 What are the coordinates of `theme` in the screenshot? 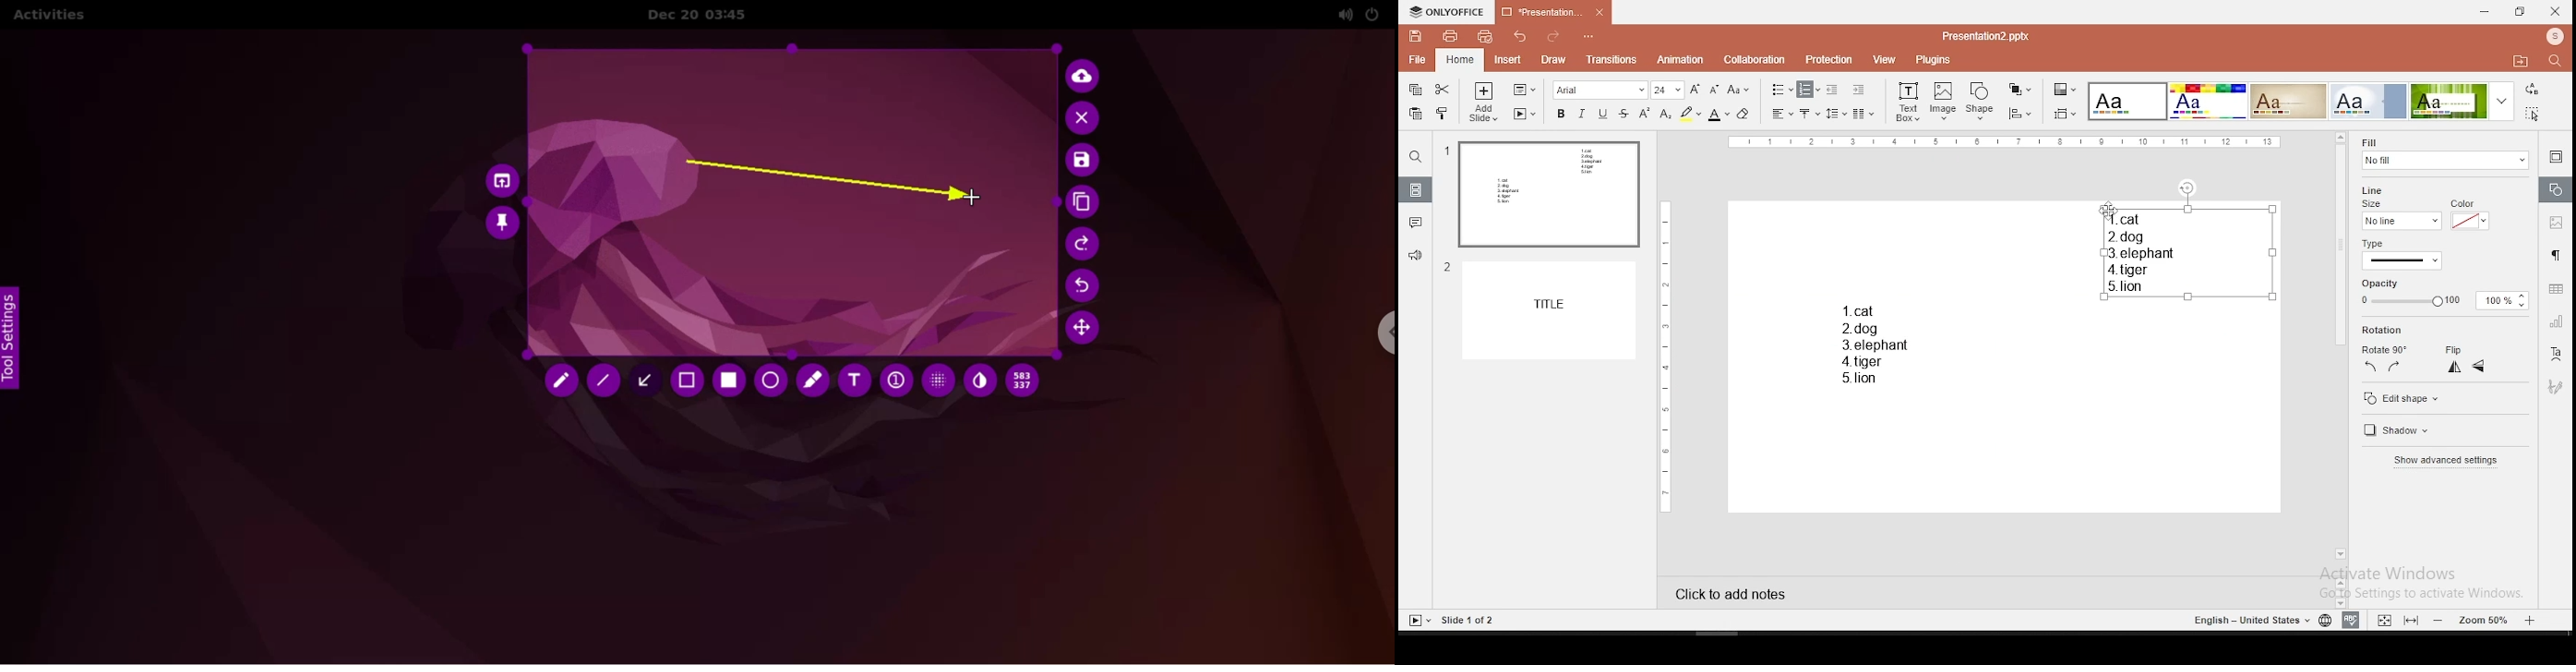 It's located at (2368, 101).